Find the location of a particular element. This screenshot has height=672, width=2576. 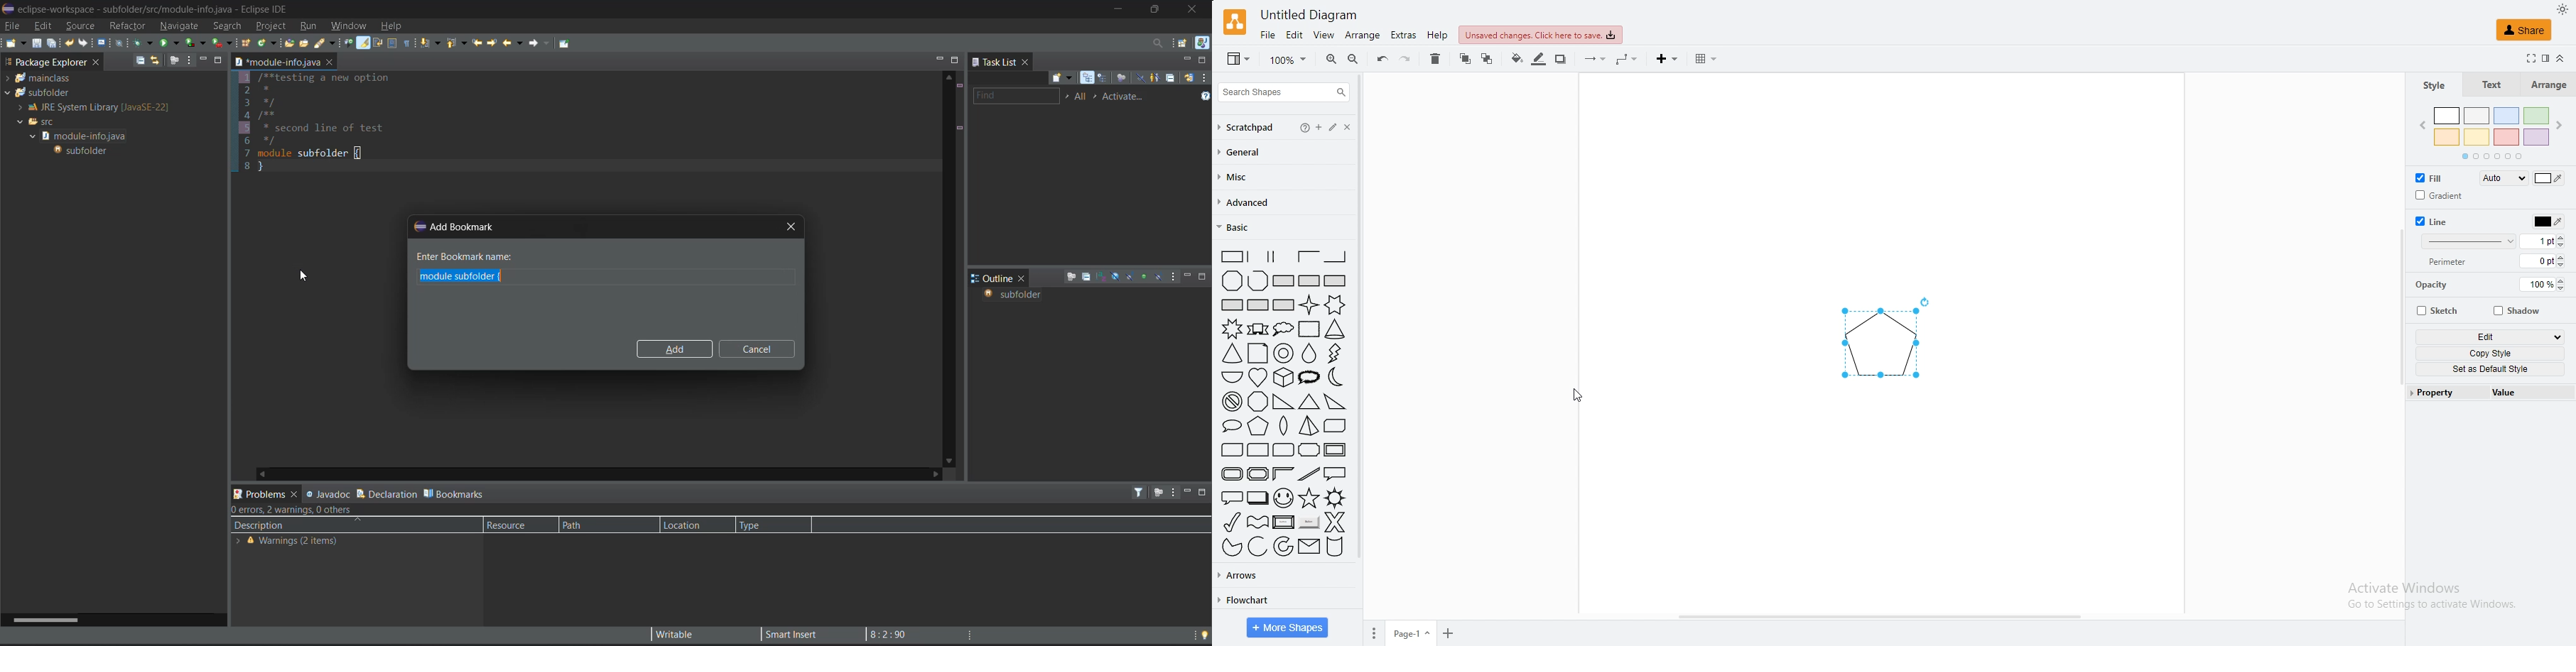

preimeter is located at coordinates (2451, 262).